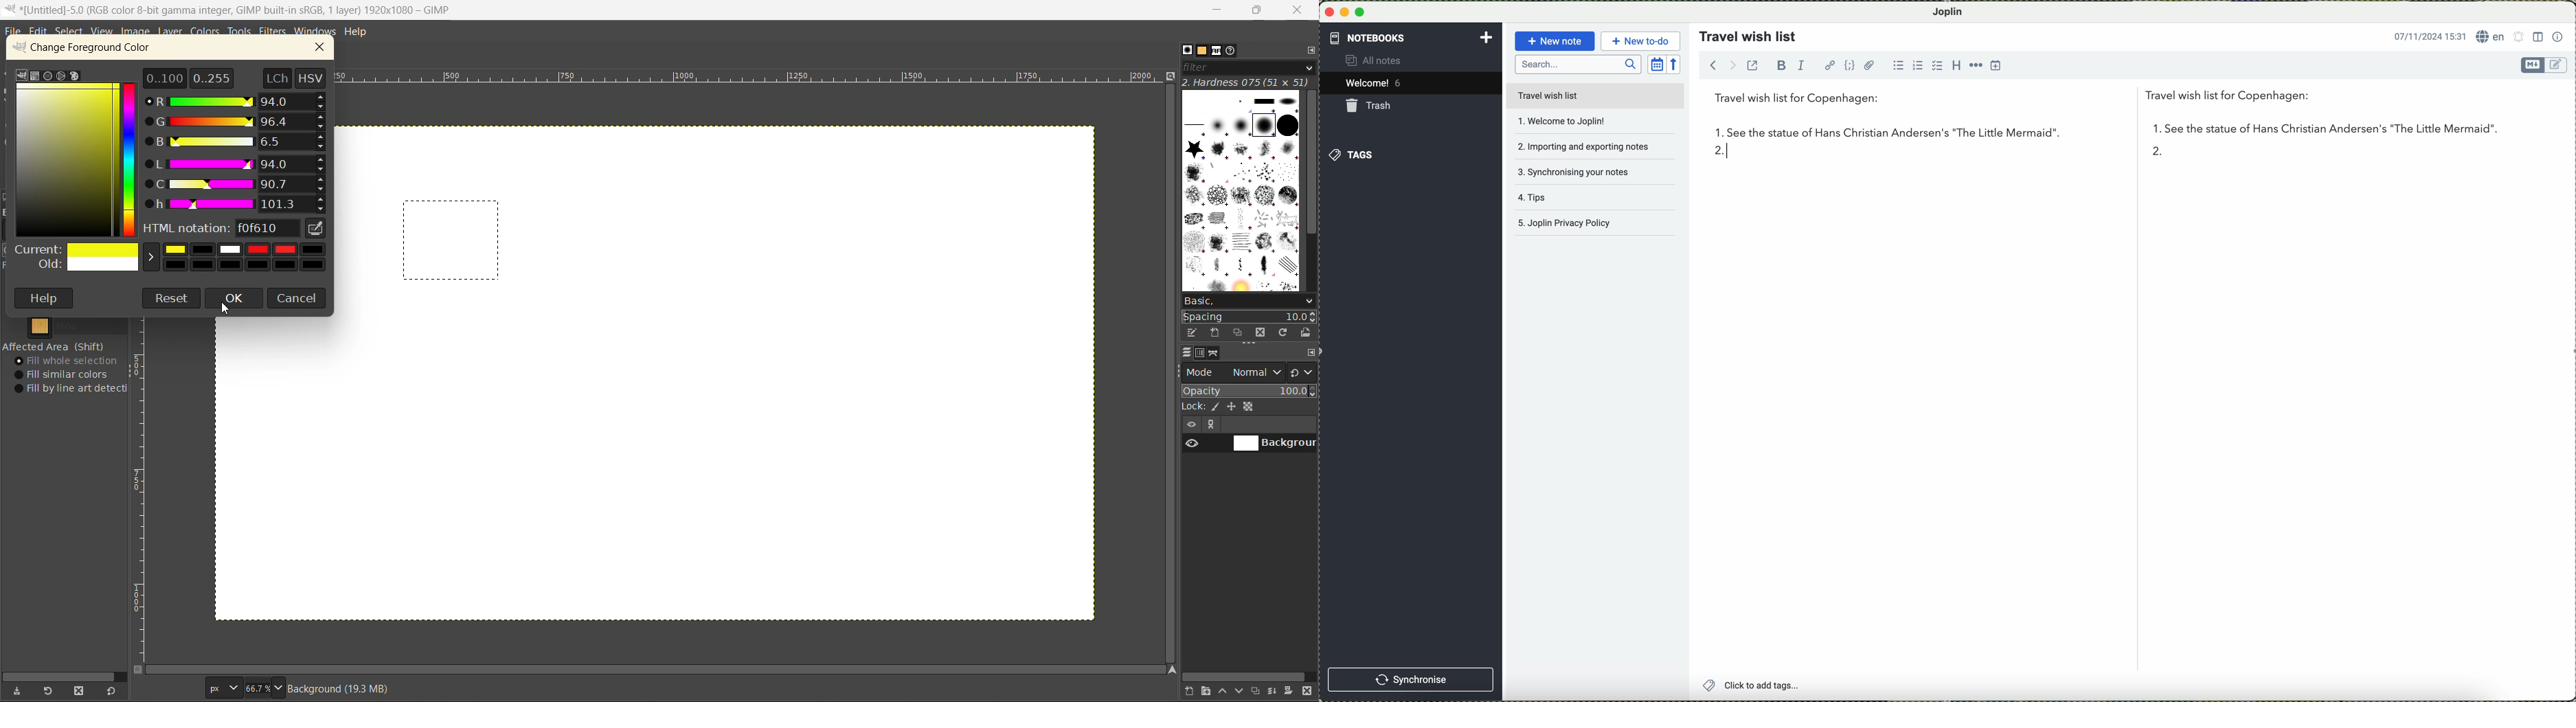 This screenshot has width=2576, height=728. What do you see at coordinates (1656, 64) in the screenshot?
I see `toggle sort order field` at bounding box center [1656, 64].